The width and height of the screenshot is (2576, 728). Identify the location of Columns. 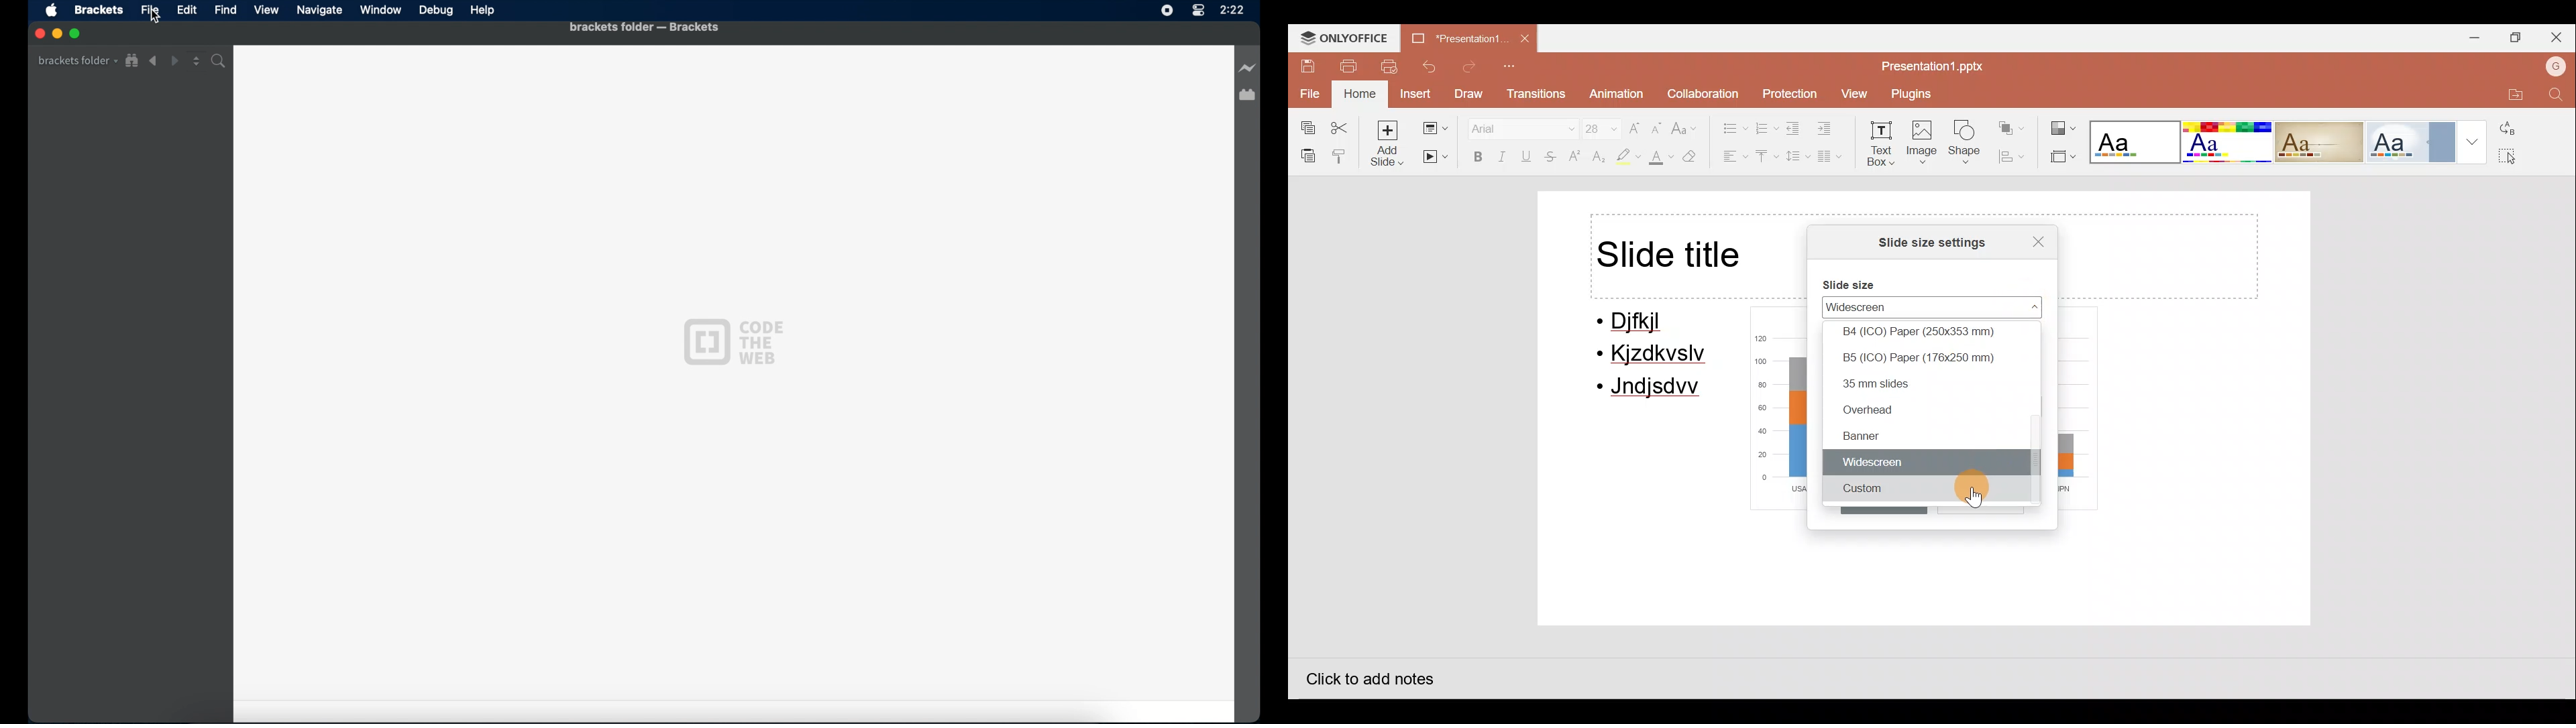
(1835, 159).